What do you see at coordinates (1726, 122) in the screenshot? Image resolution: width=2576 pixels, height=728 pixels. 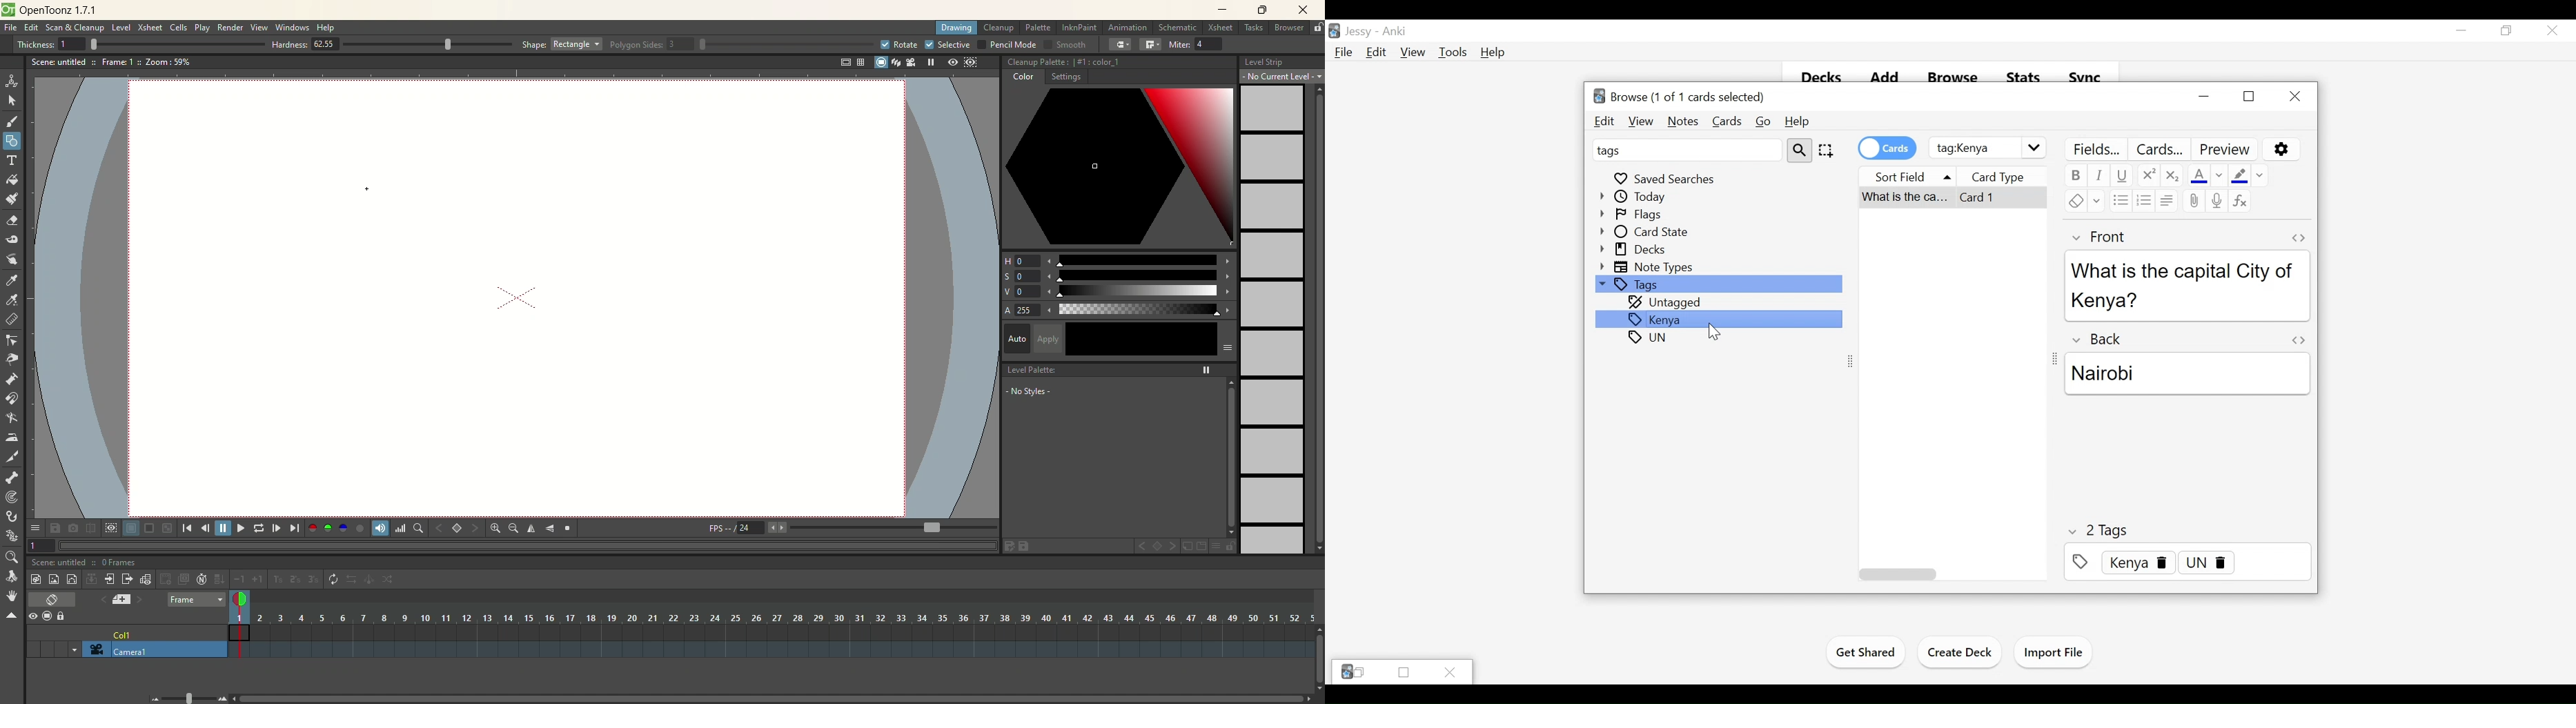 I see `Cards` at bounding box center [1726, 122].